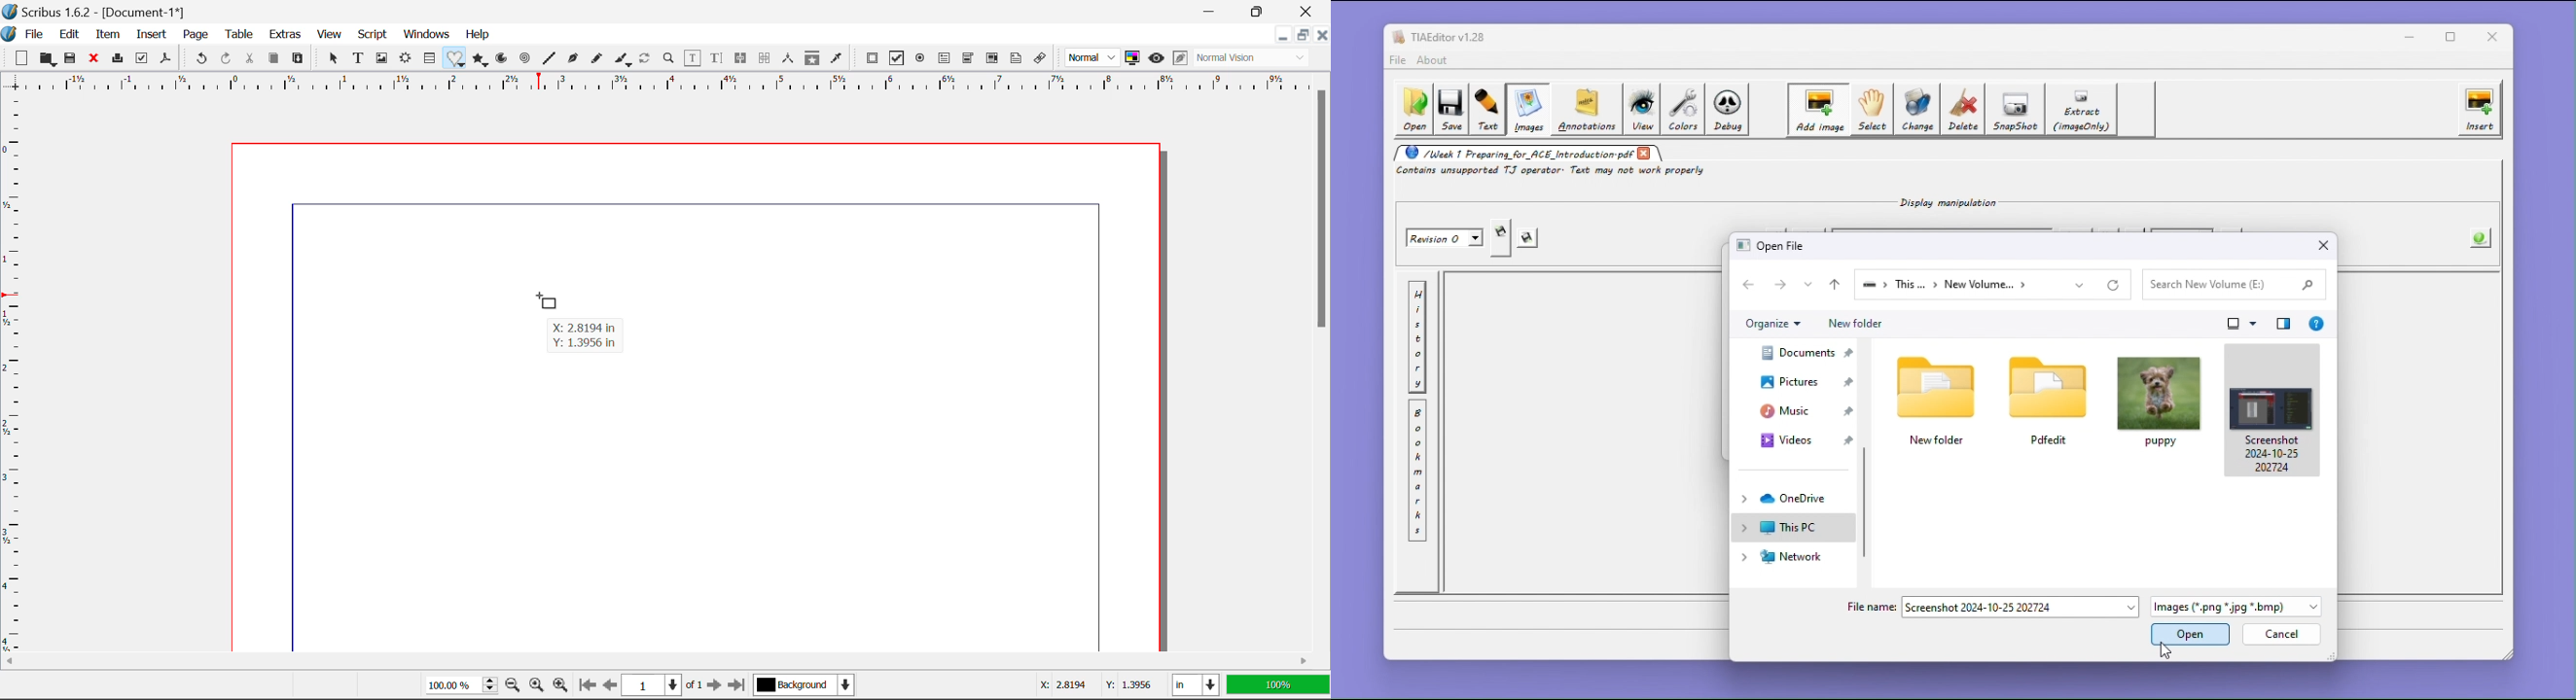  What do you see at coordinates (1133, 59) in the screenshot?
I see `Toggle color management system` at bounding box center [1133, 59].